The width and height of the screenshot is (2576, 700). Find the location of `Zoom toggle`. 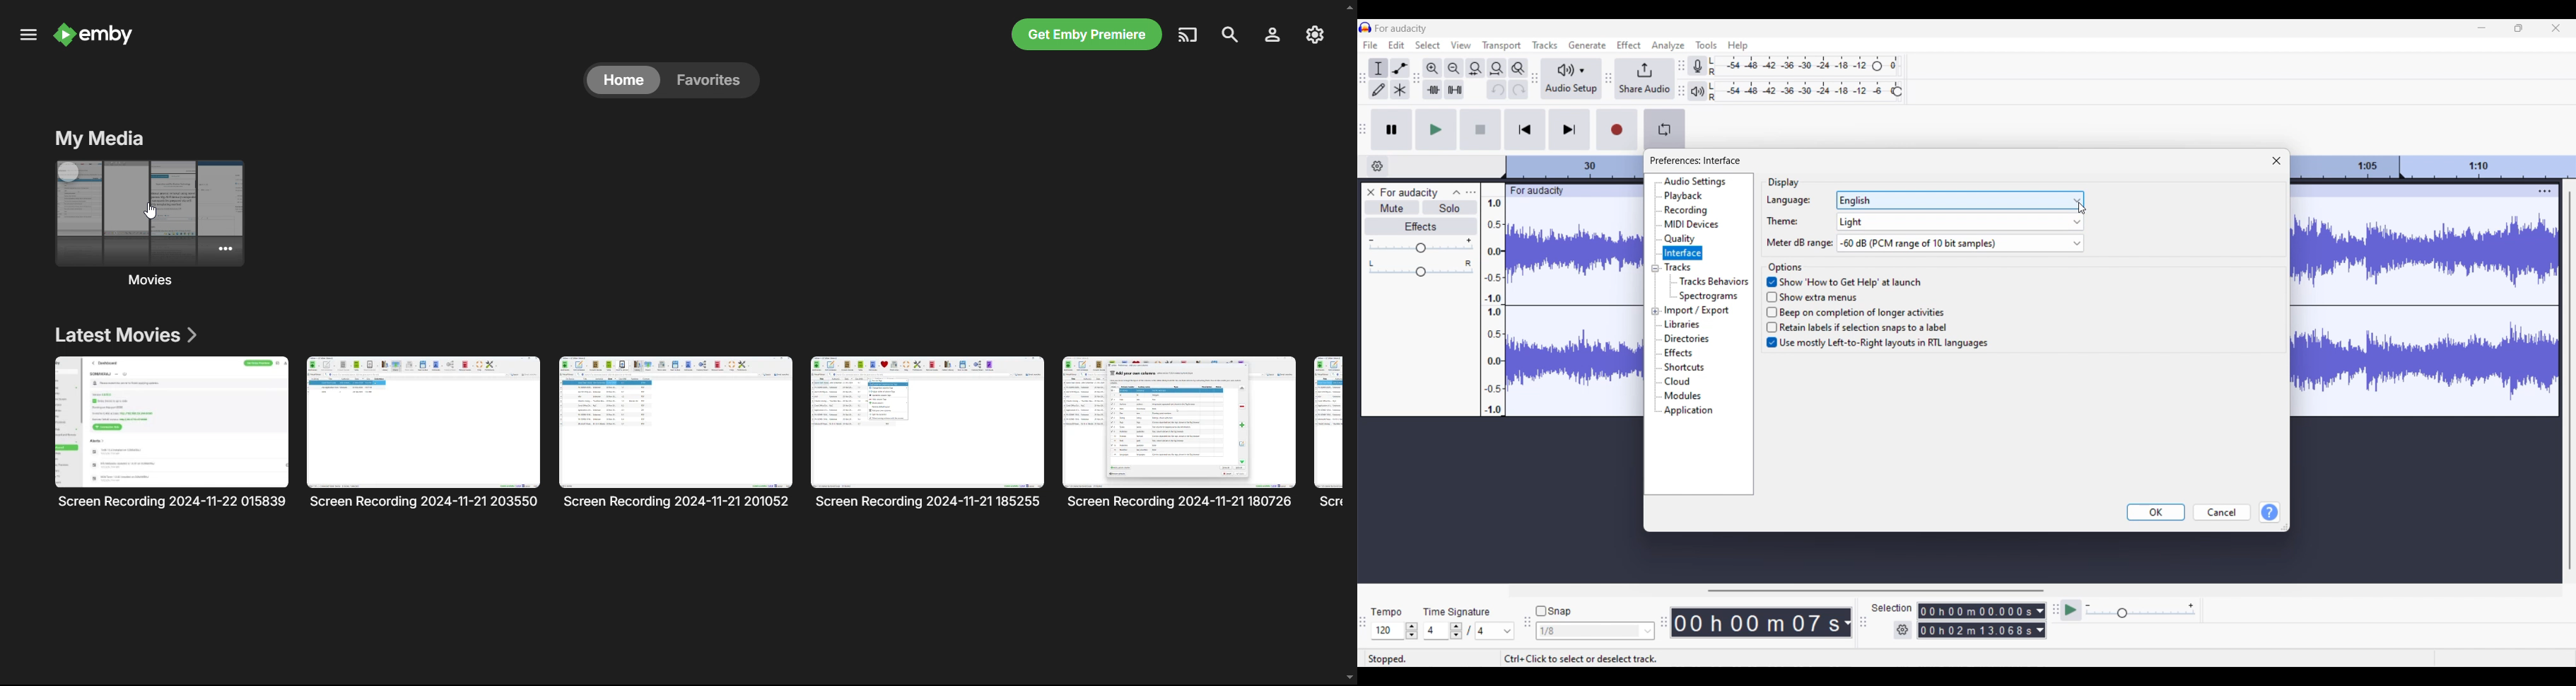

Zoom toggle is located at coordinates (1518, 68).